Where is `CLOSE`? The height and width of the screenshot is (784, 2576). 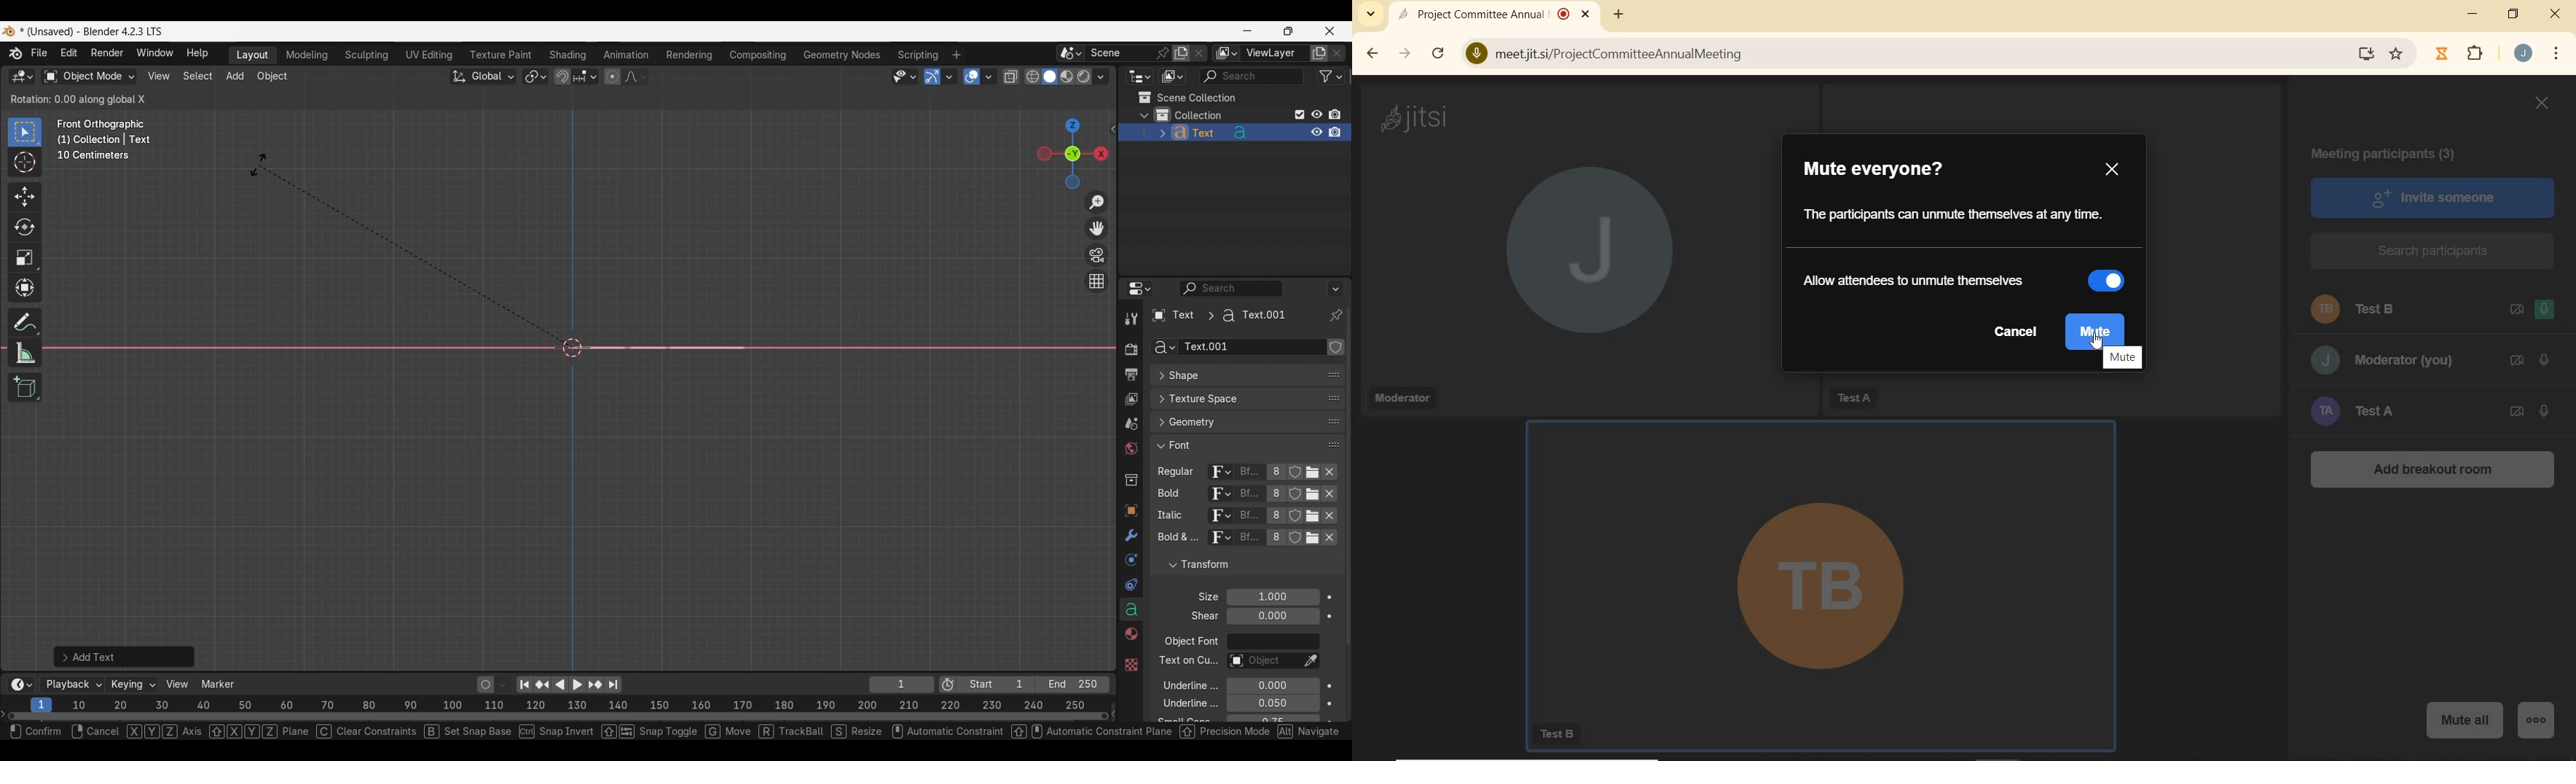 CLOSE is located at coordinates (2541, 106).